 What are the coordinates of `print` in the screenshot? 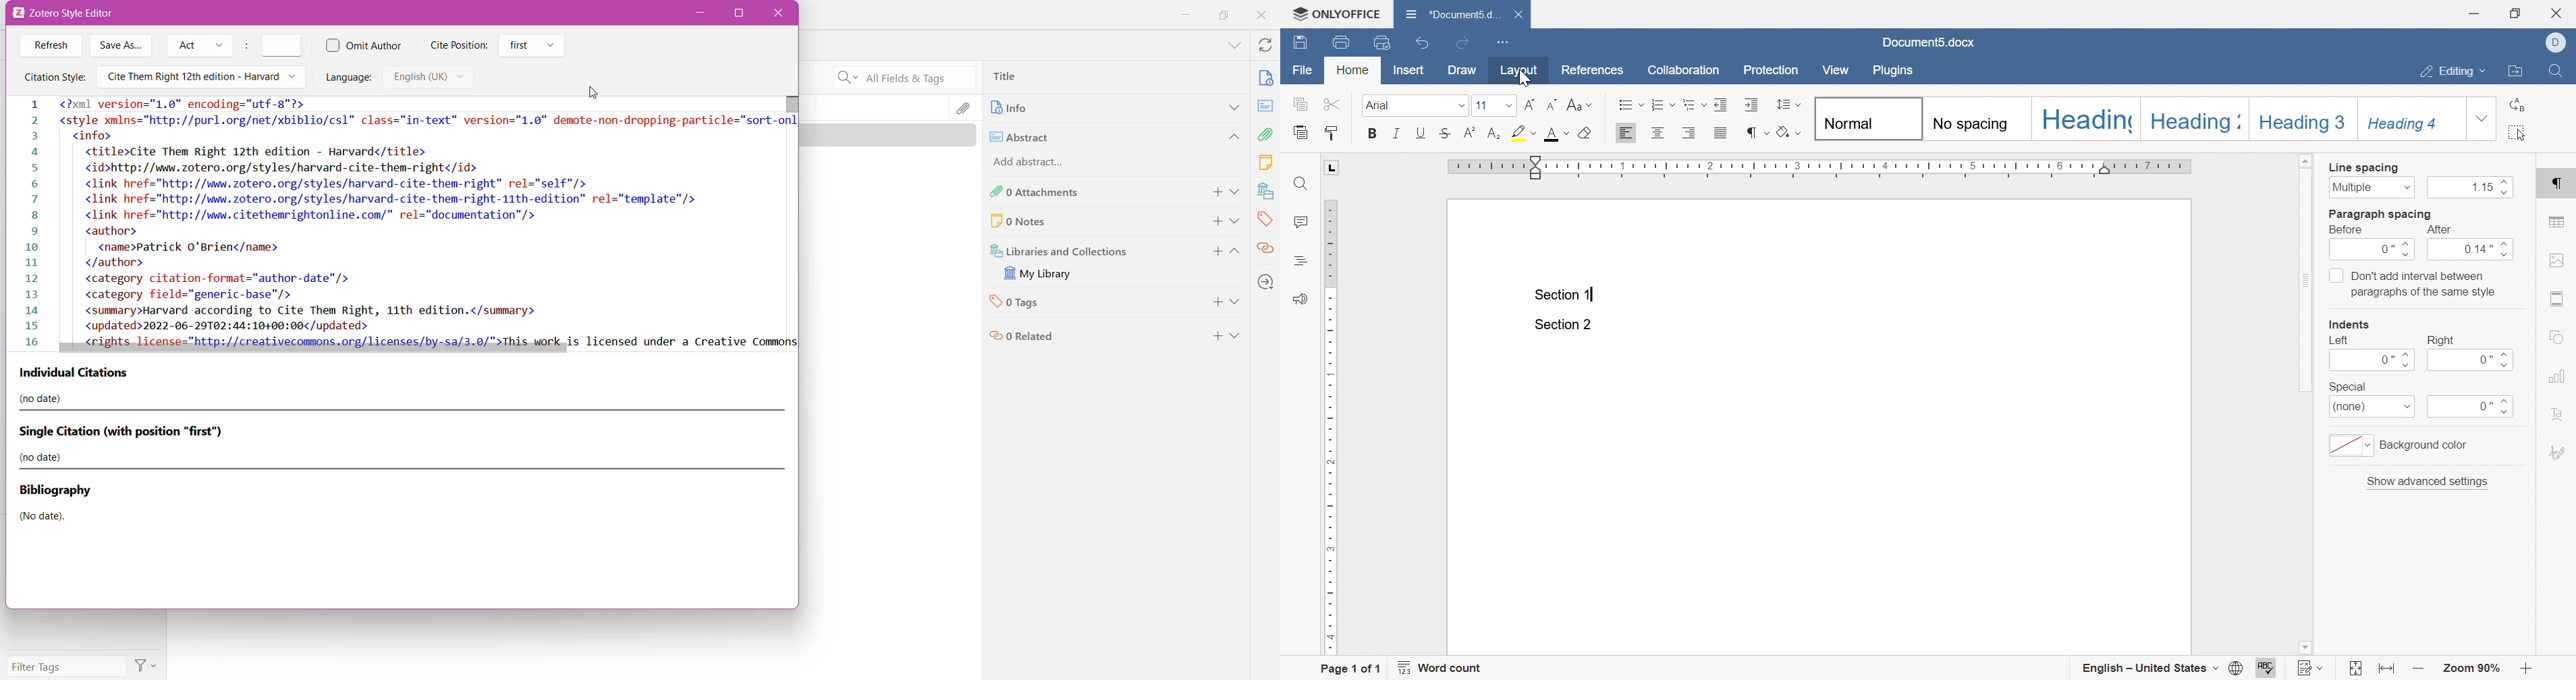 It's located at (1344, 42).